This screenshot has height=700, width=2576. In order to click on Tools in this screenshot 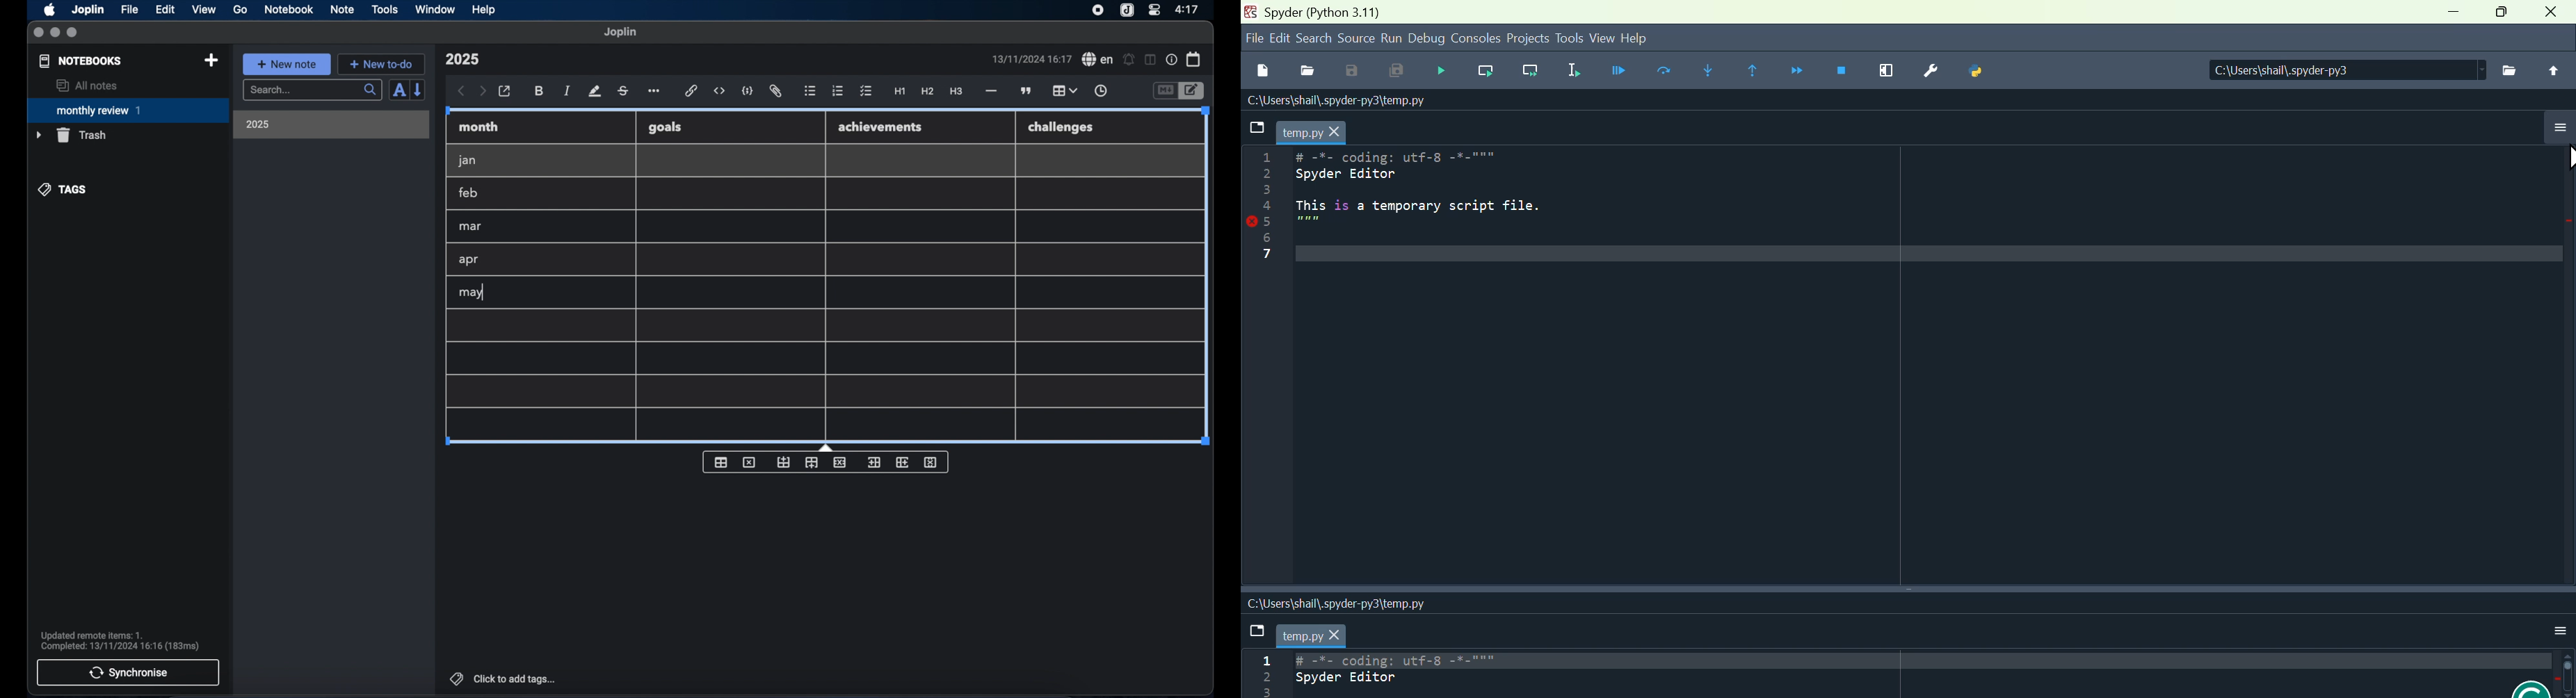, I will do `click(1568, 38)`.